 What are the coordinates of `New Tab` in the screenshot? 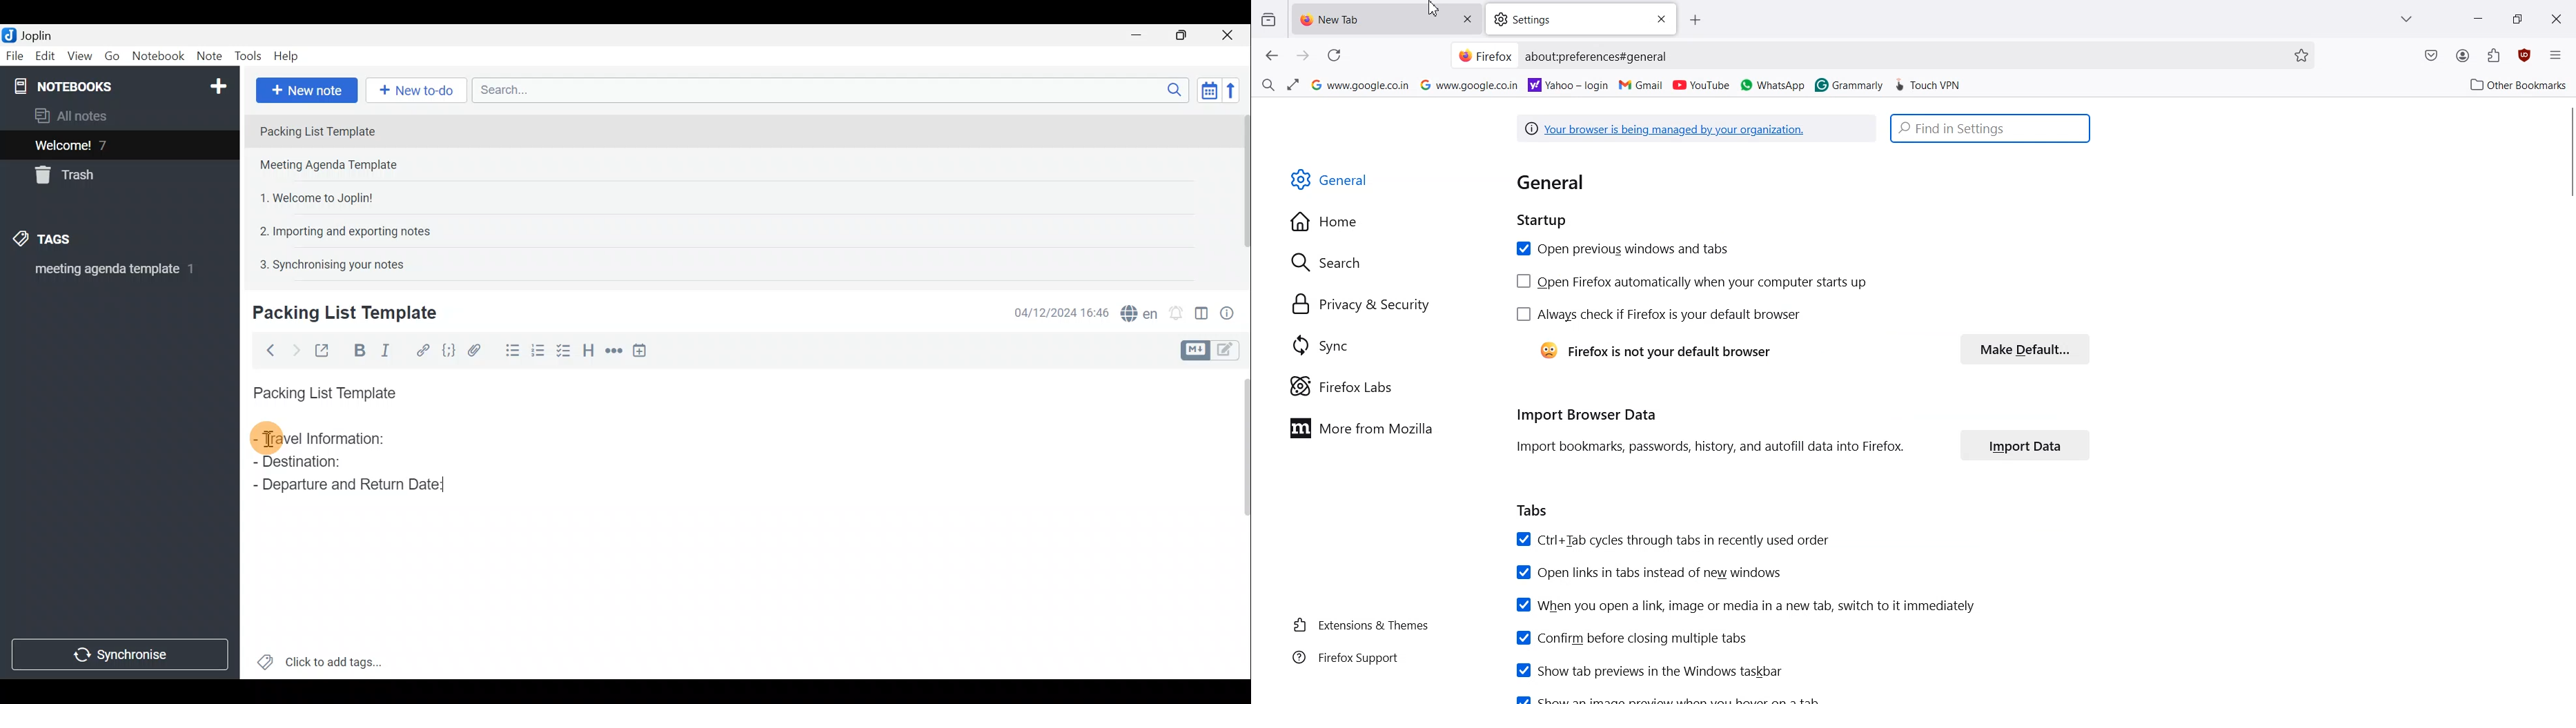 It's located at (1368, 21).